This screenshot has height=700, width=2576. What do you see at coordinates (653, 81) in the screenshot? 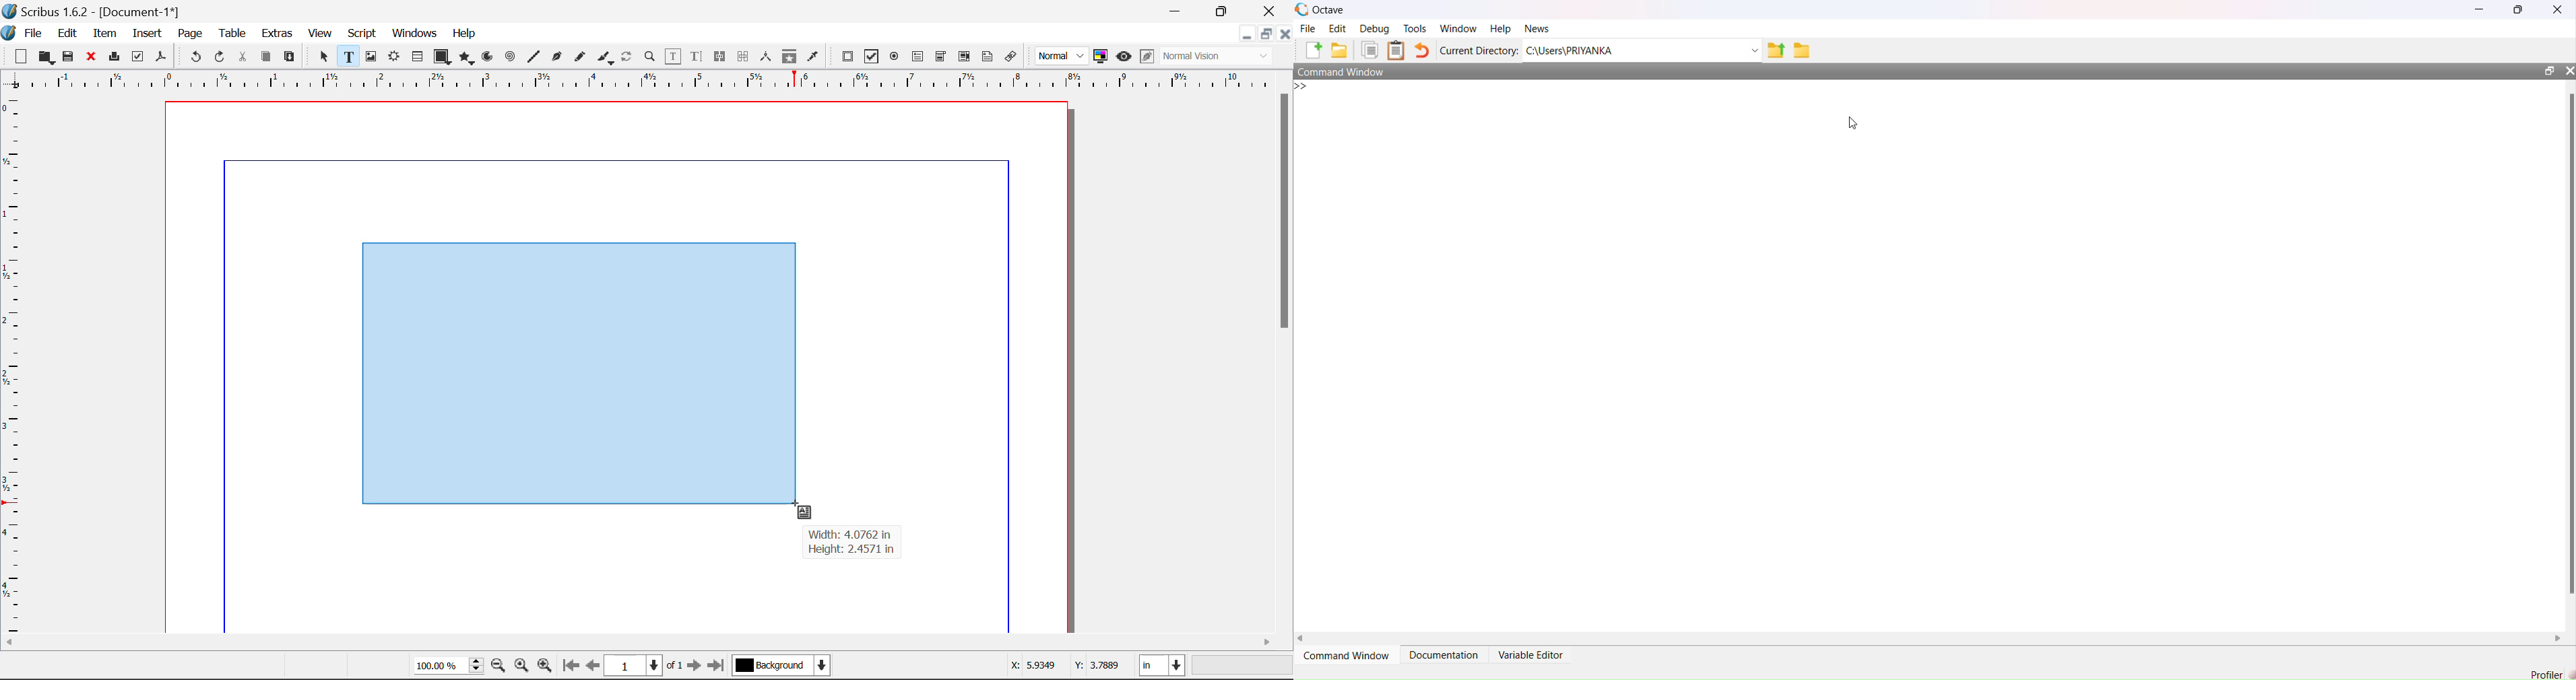
I see `Vertical Page Margins` at bounding box center [653, 81].